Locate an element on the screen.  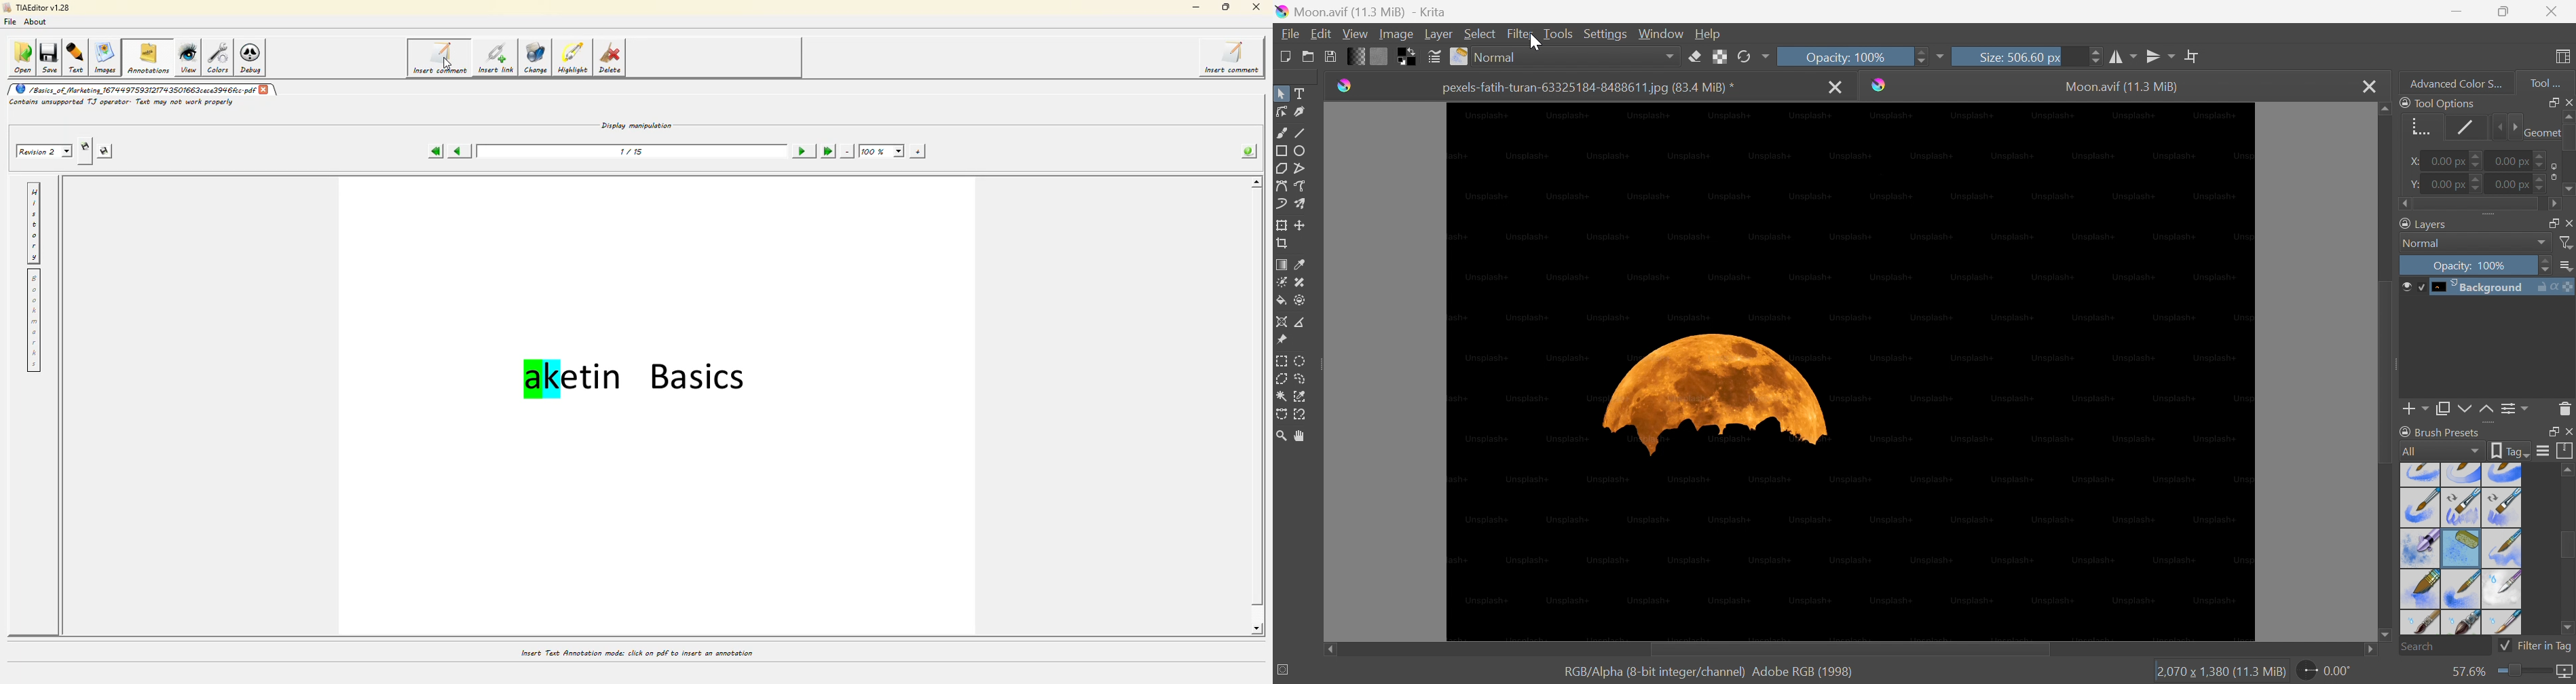
Scroll down is located at coordinates (2568, 630).